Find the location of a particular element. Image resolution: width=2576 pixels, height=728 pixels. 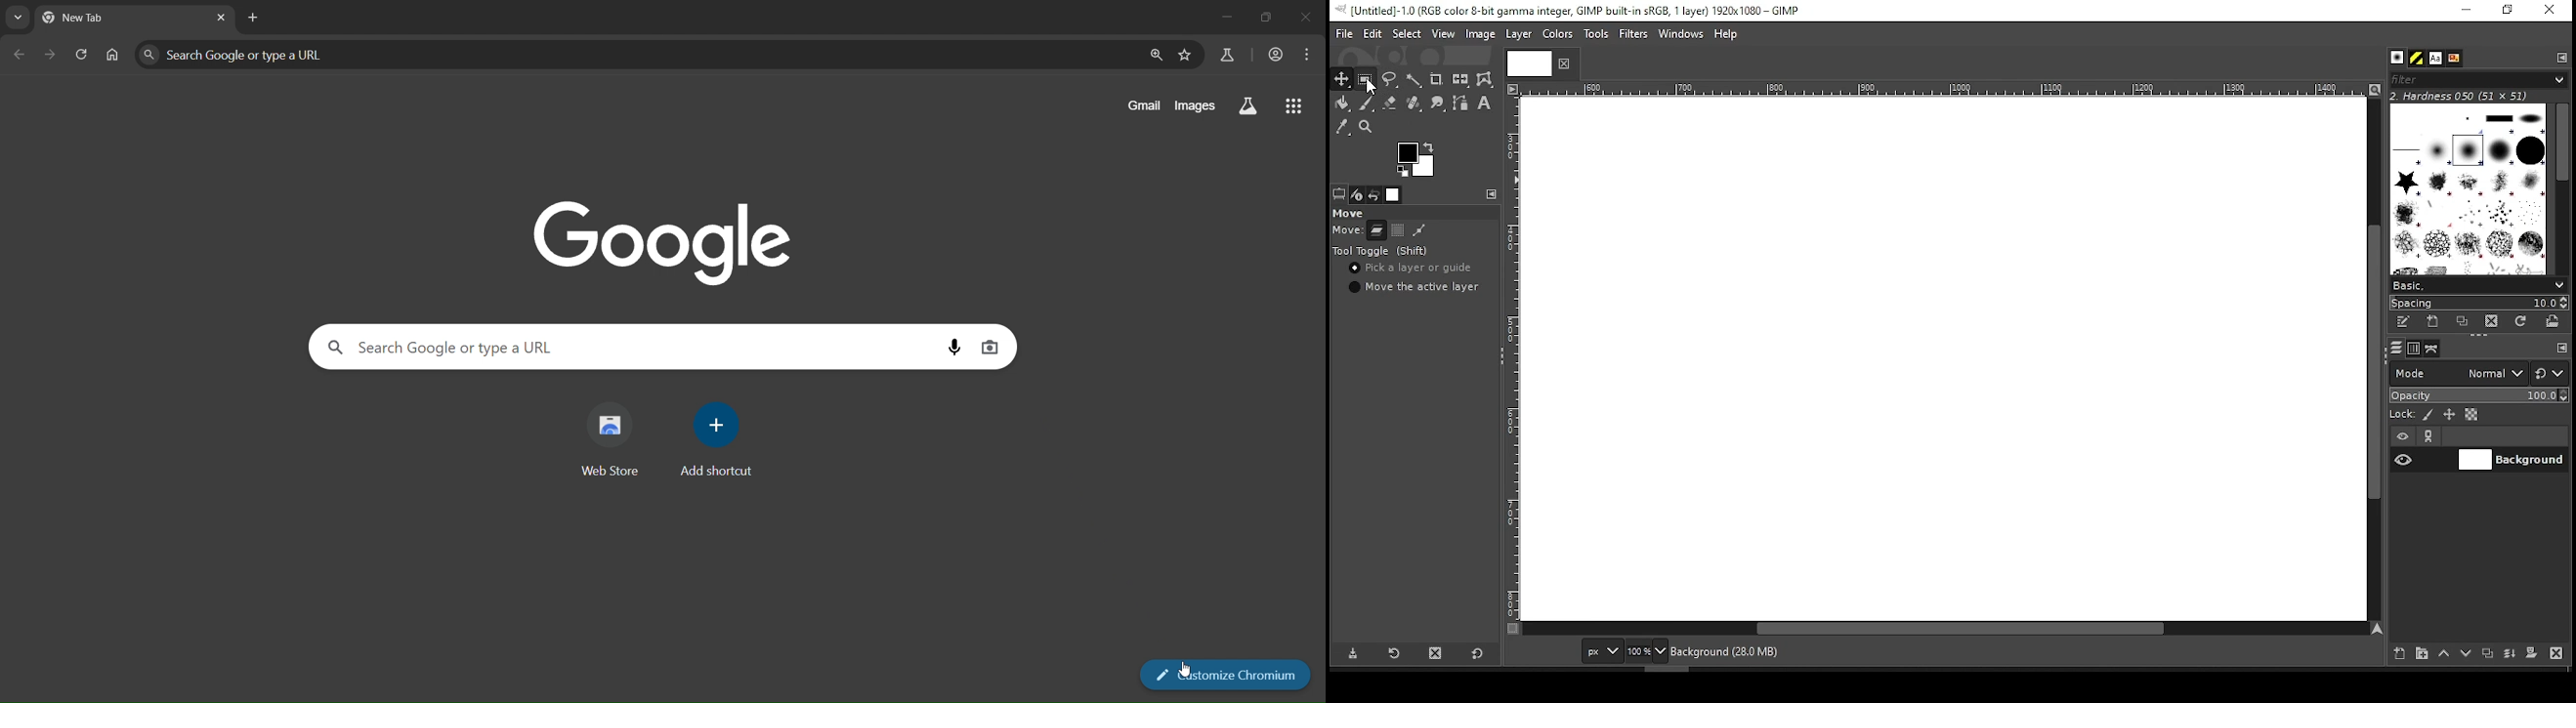

image with google text is located at coordinates (667, 237).